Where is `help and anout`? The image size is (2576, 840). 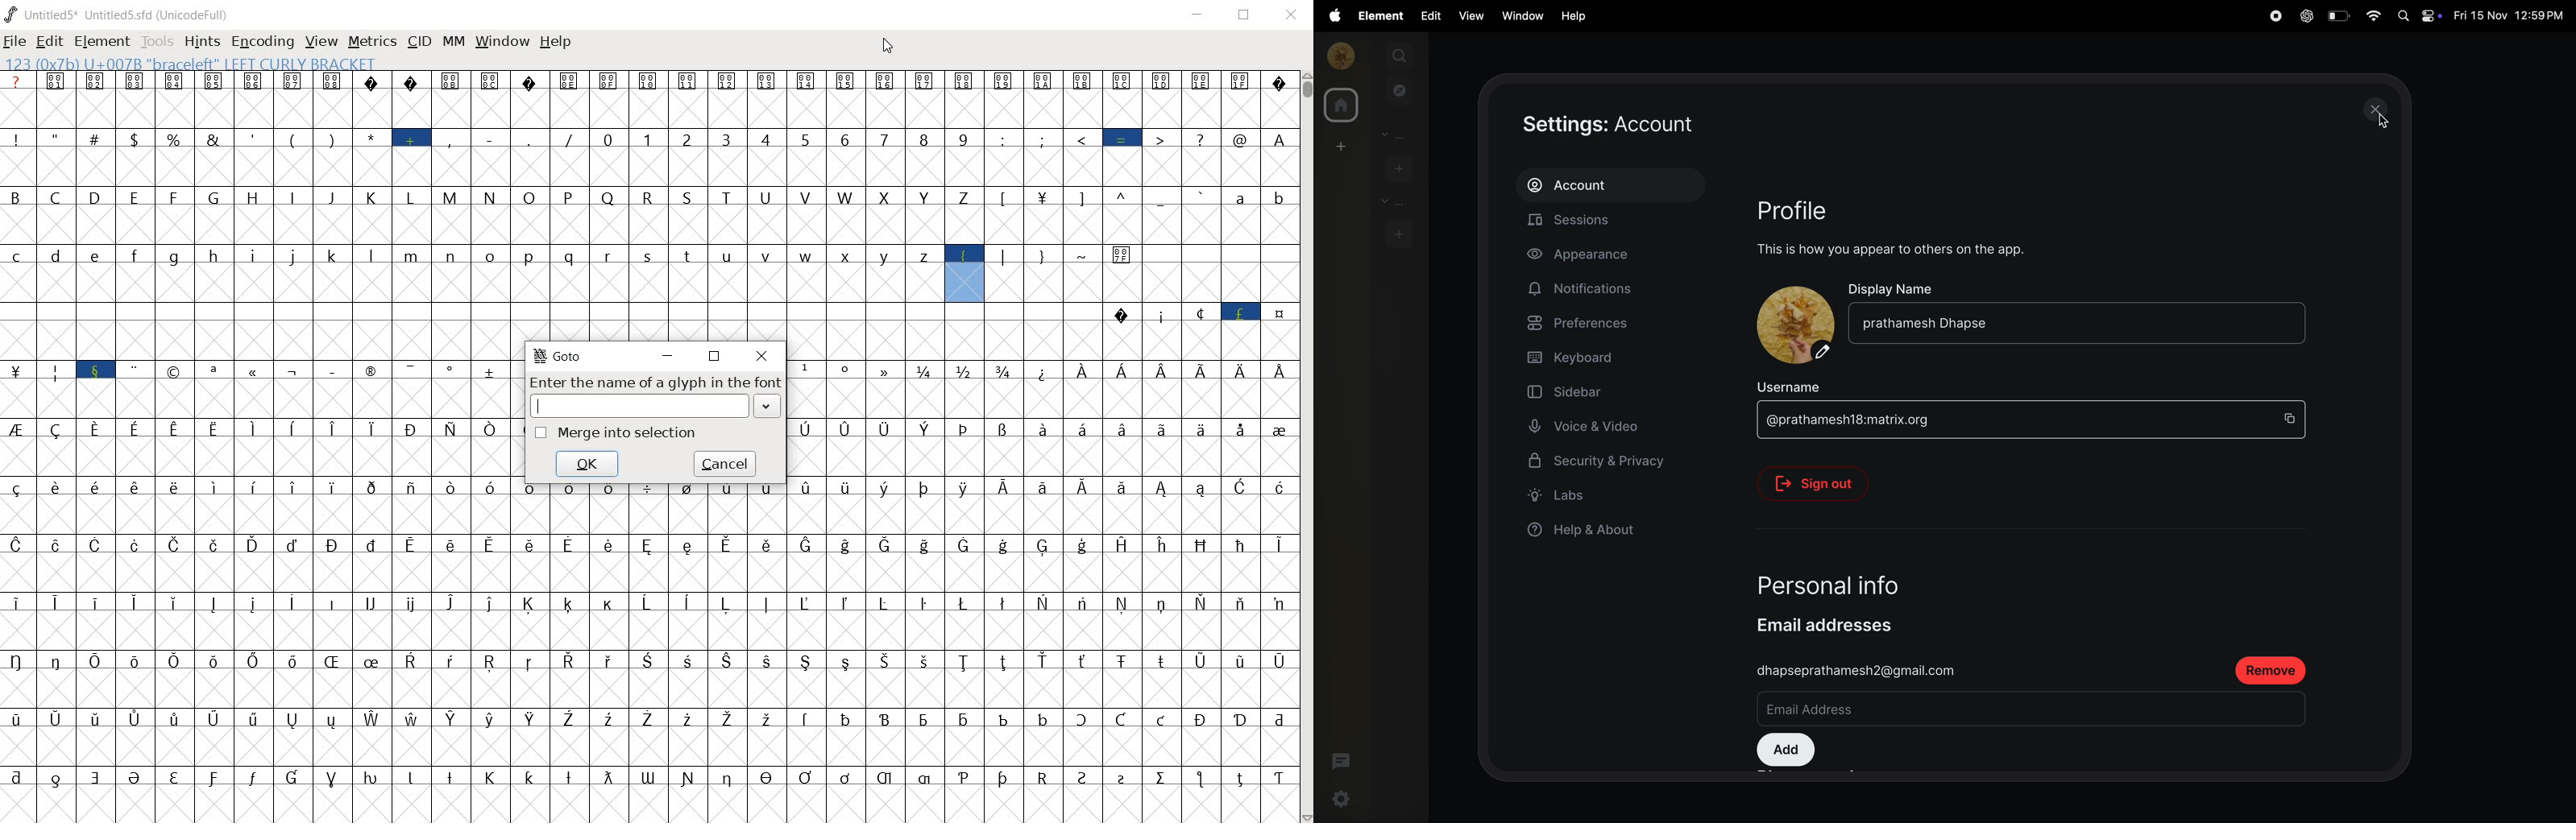 help and anout is located at coordinates (1588, 532).